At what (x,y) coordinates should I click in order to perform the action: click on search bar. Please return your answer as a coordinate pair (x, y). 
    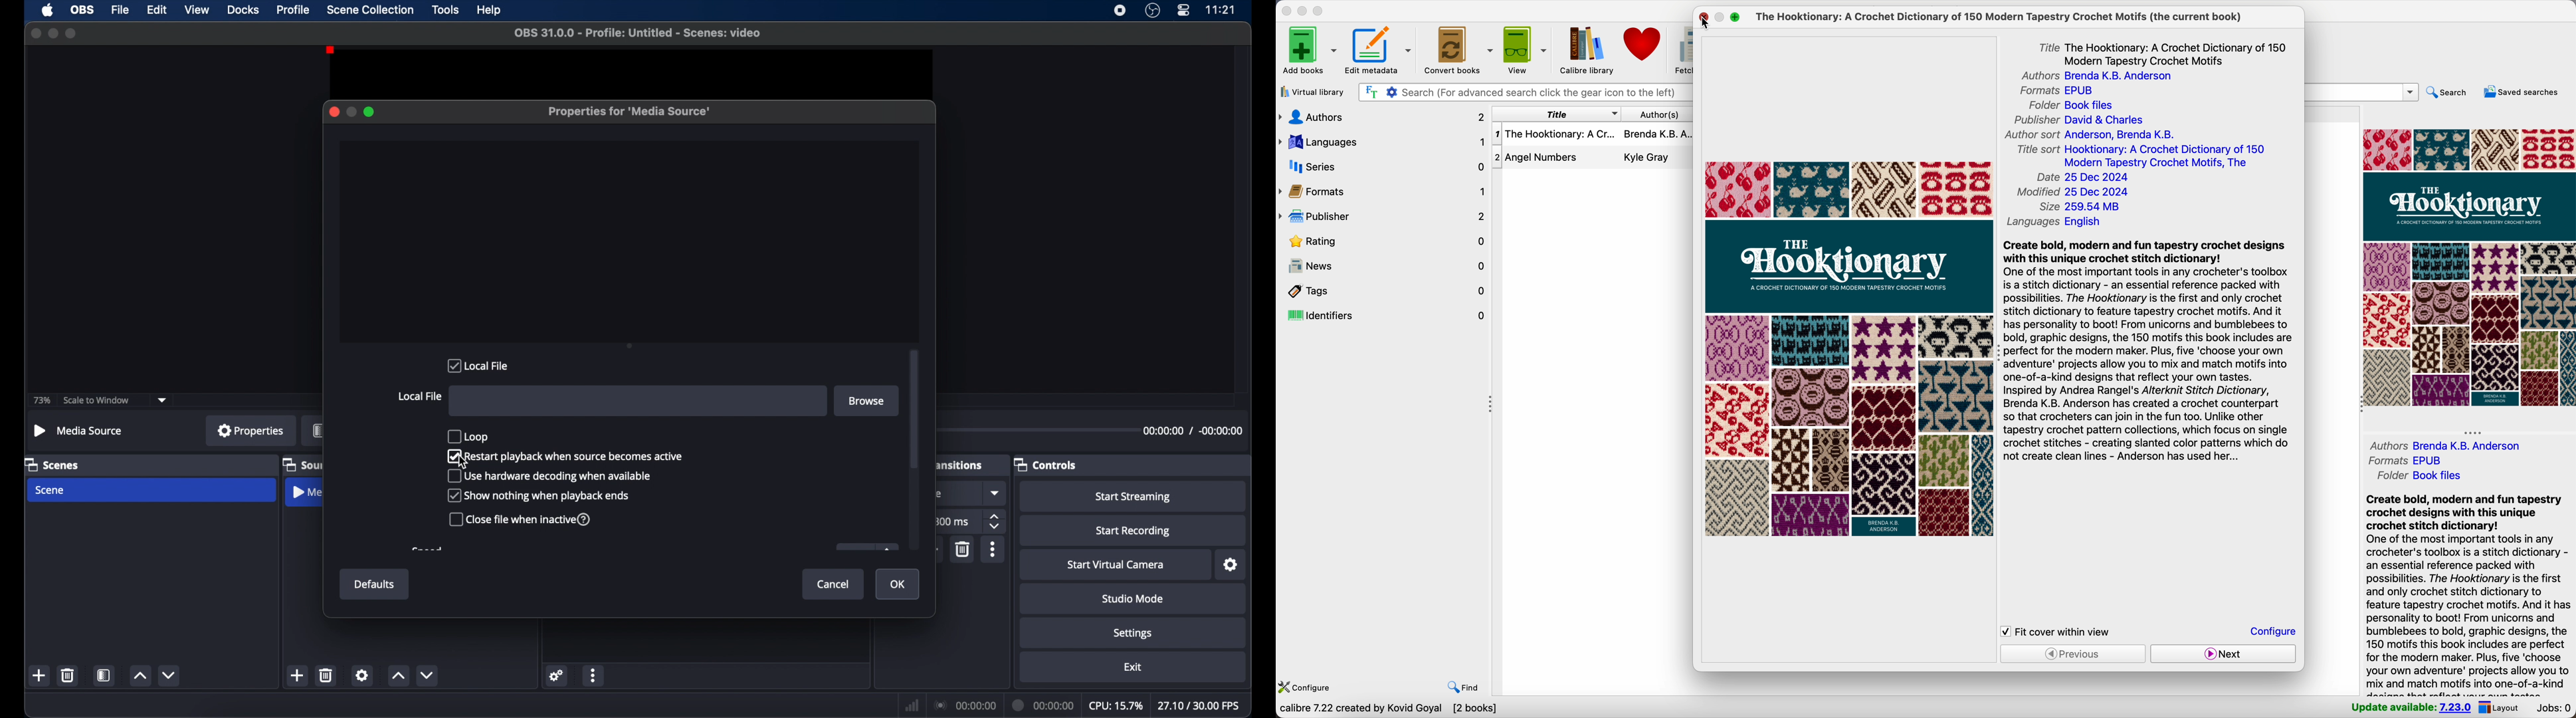
    Looking at the image, I should click on (2363, 92).